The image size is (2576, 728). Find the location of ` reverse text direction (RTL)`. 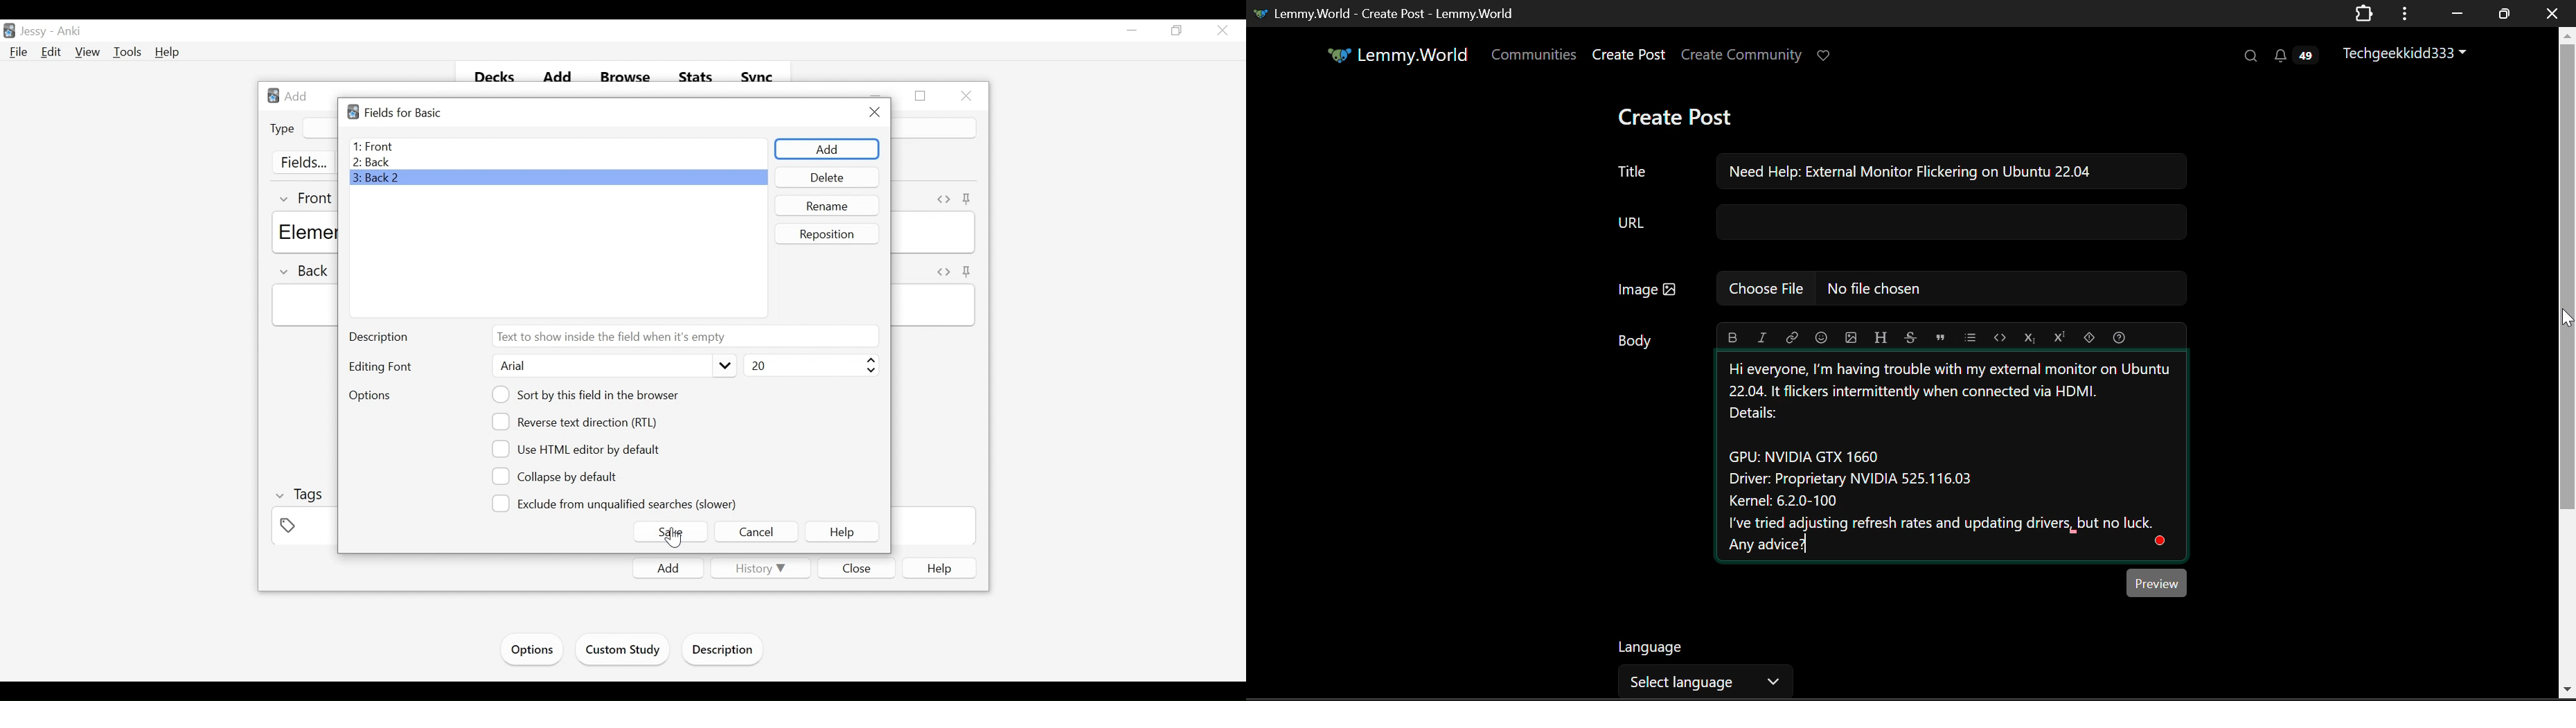

 reverse text direction (RTL) is located at coordinates (577, 421).